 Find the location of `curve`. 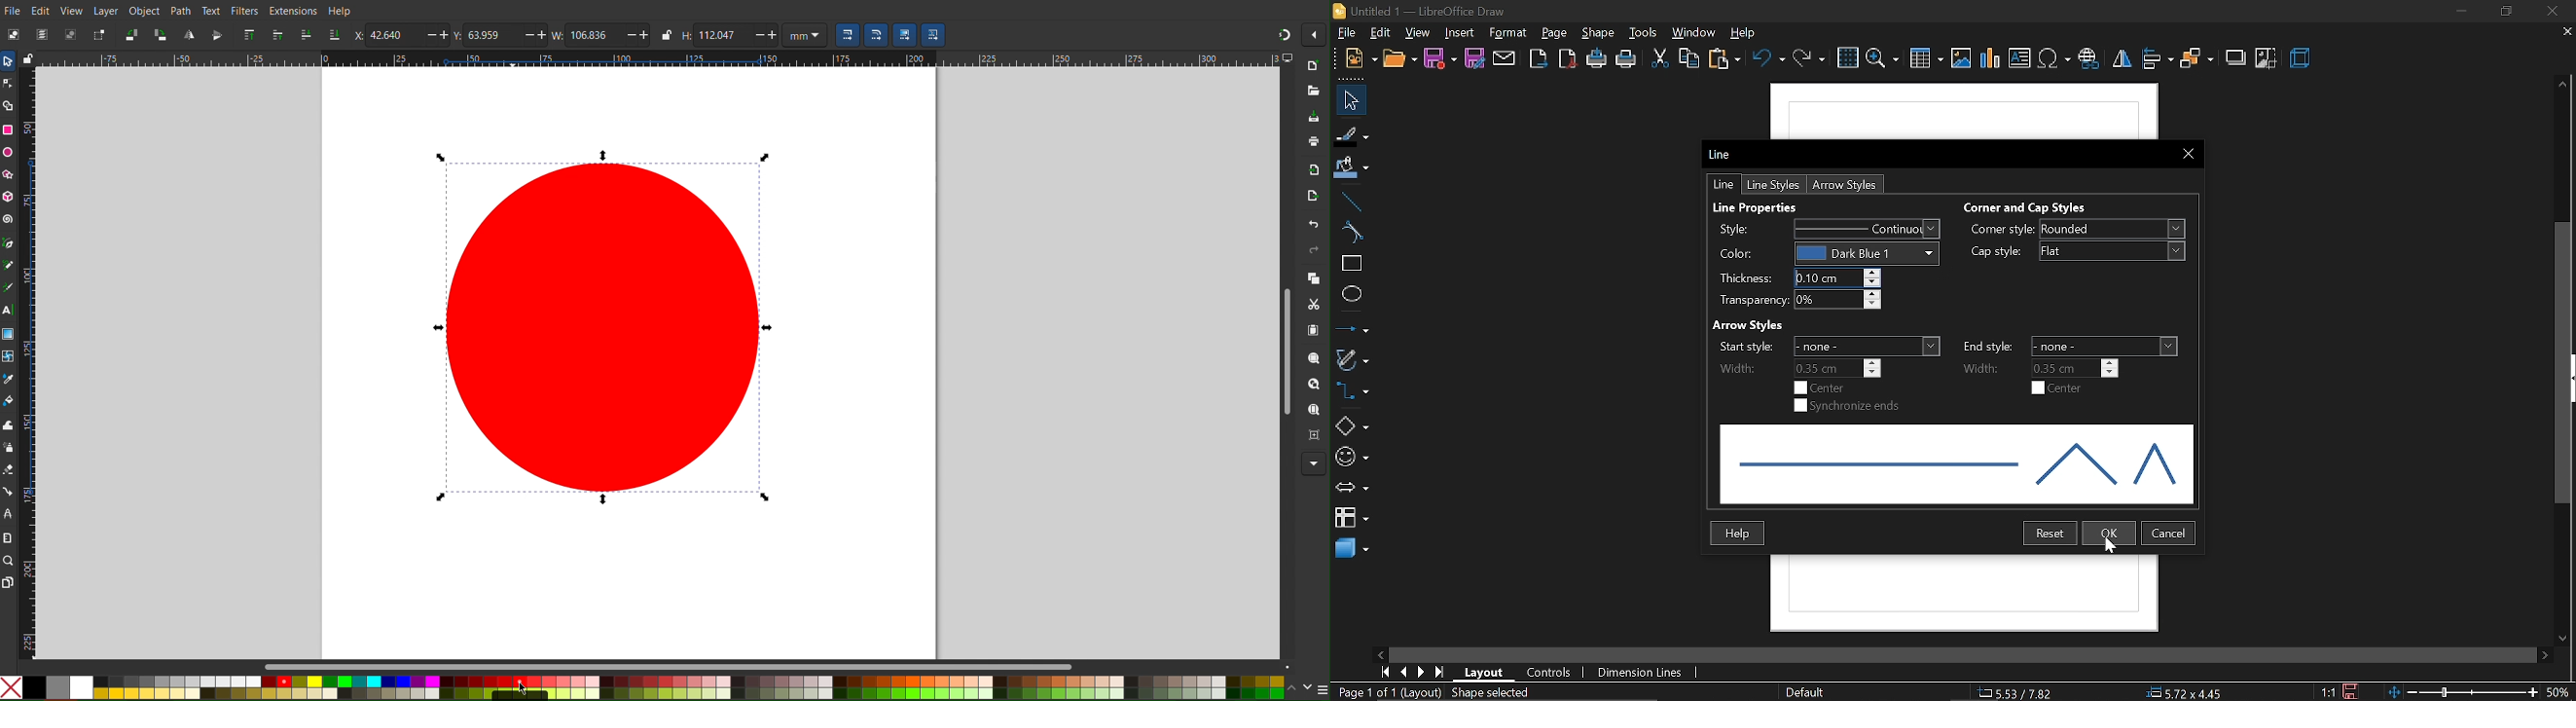

curve is located at coordinates (1353, 232).